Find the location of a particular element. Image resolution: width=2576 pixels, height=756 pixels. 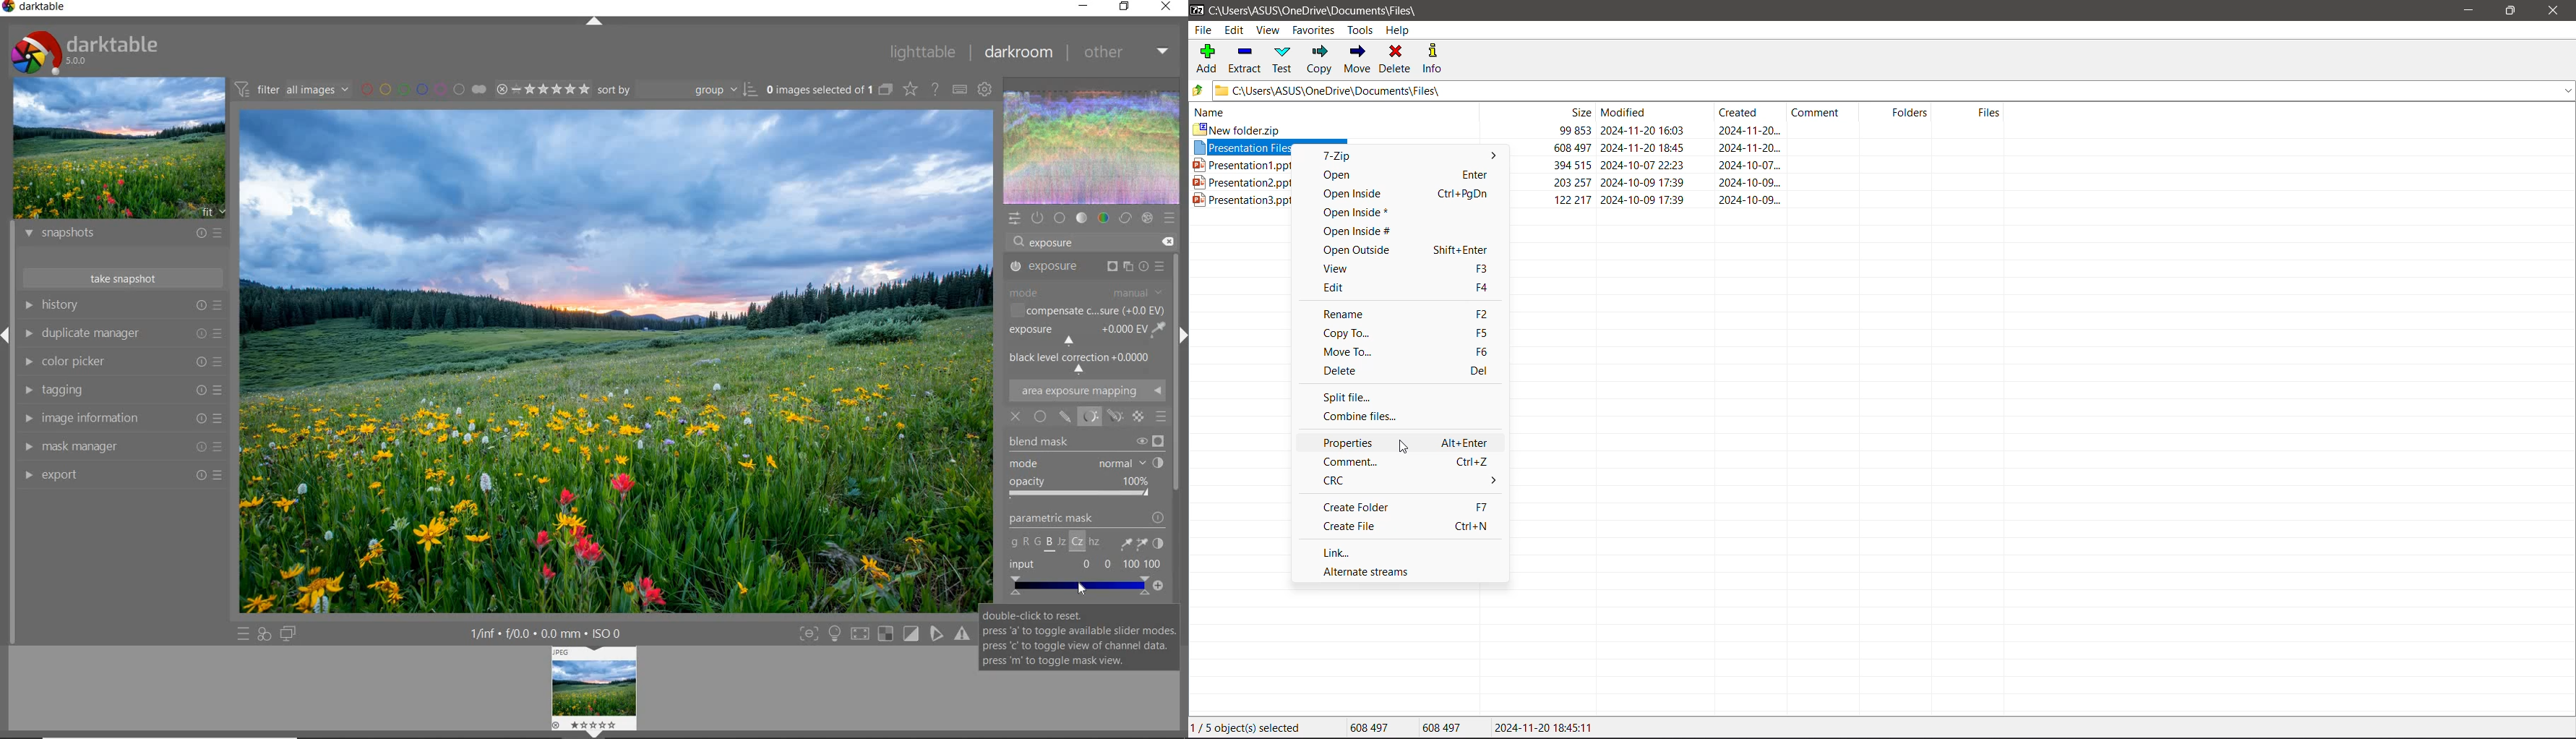

More options is located at coordinates (1493, 155).